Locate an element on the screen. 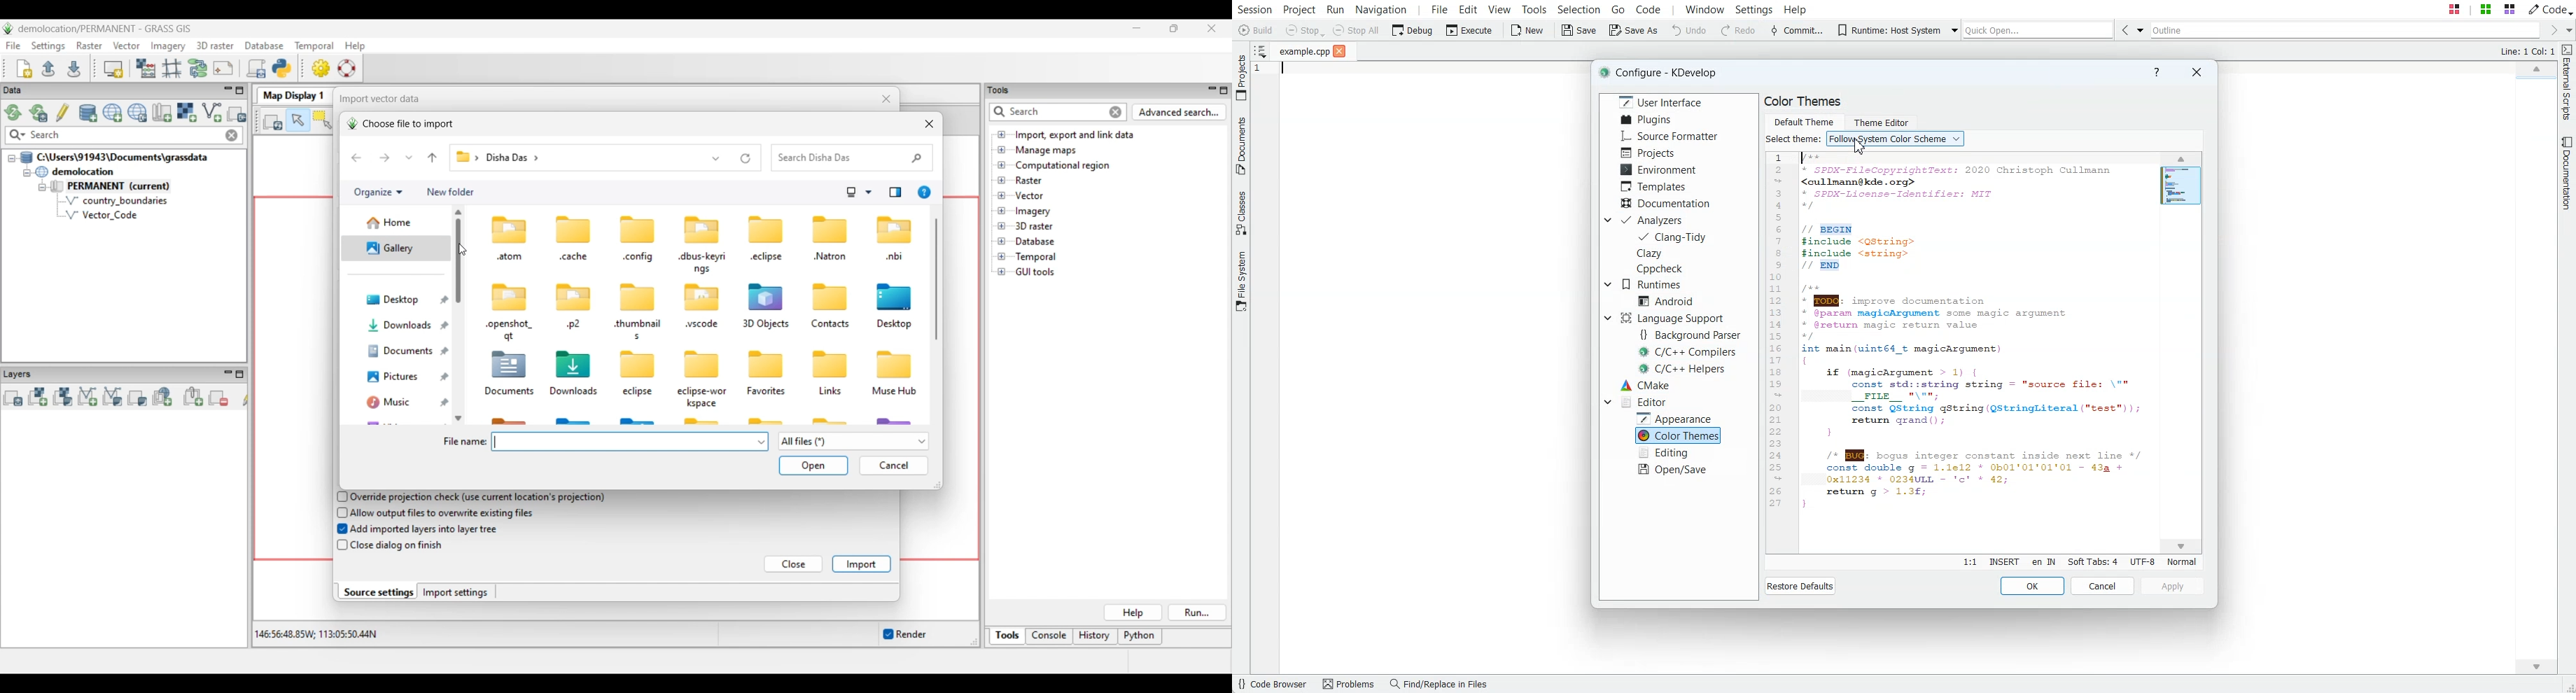  Text is located at coordinates (1664, 73).